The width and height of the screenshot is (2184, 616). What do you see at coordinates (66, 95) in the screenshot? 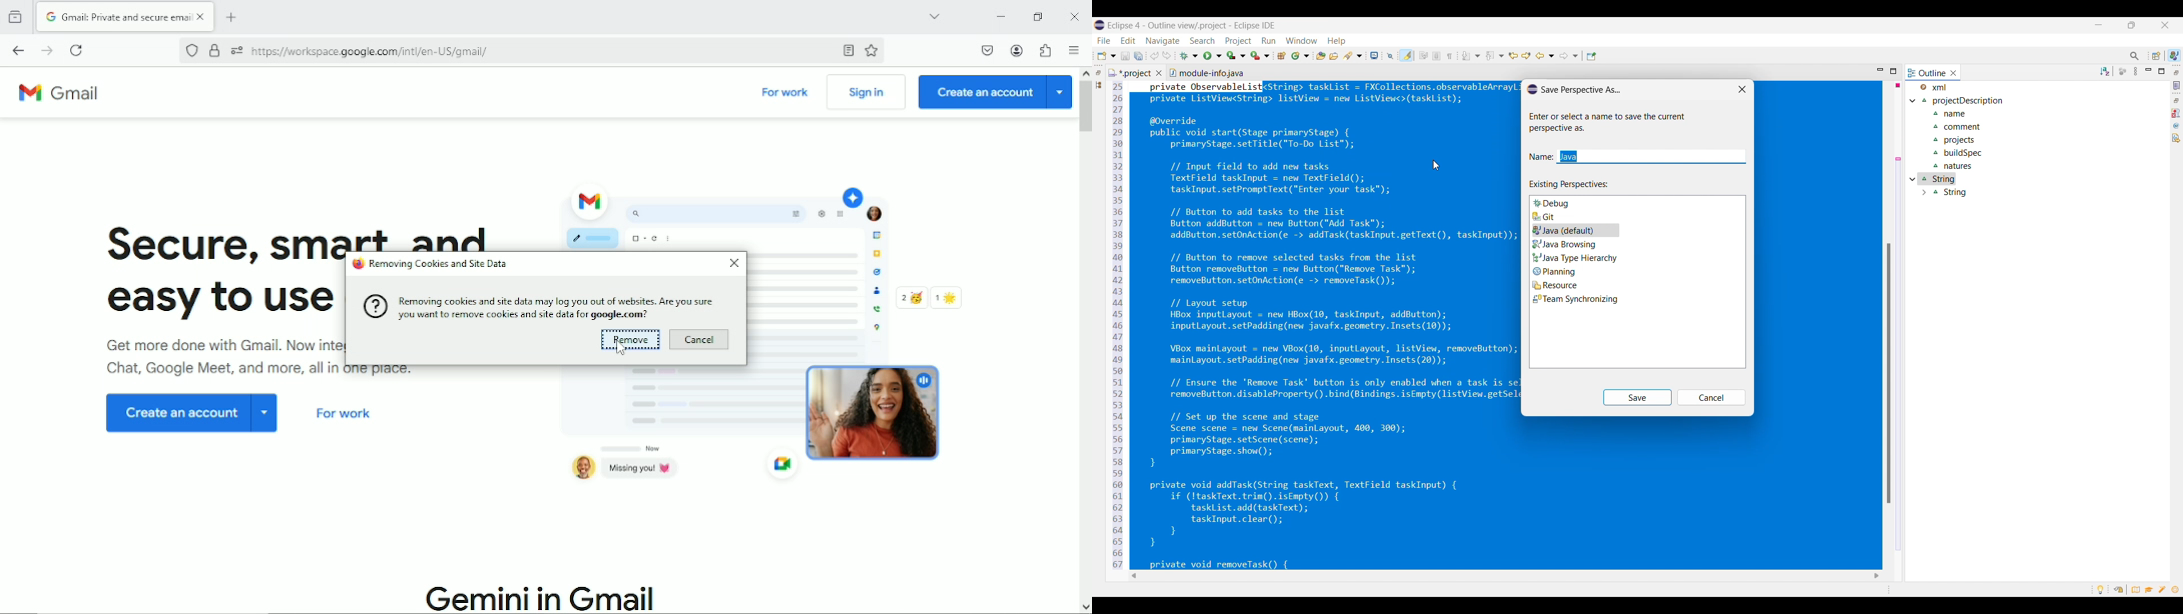
I see `Gmail` at bounding box center [66, 95].